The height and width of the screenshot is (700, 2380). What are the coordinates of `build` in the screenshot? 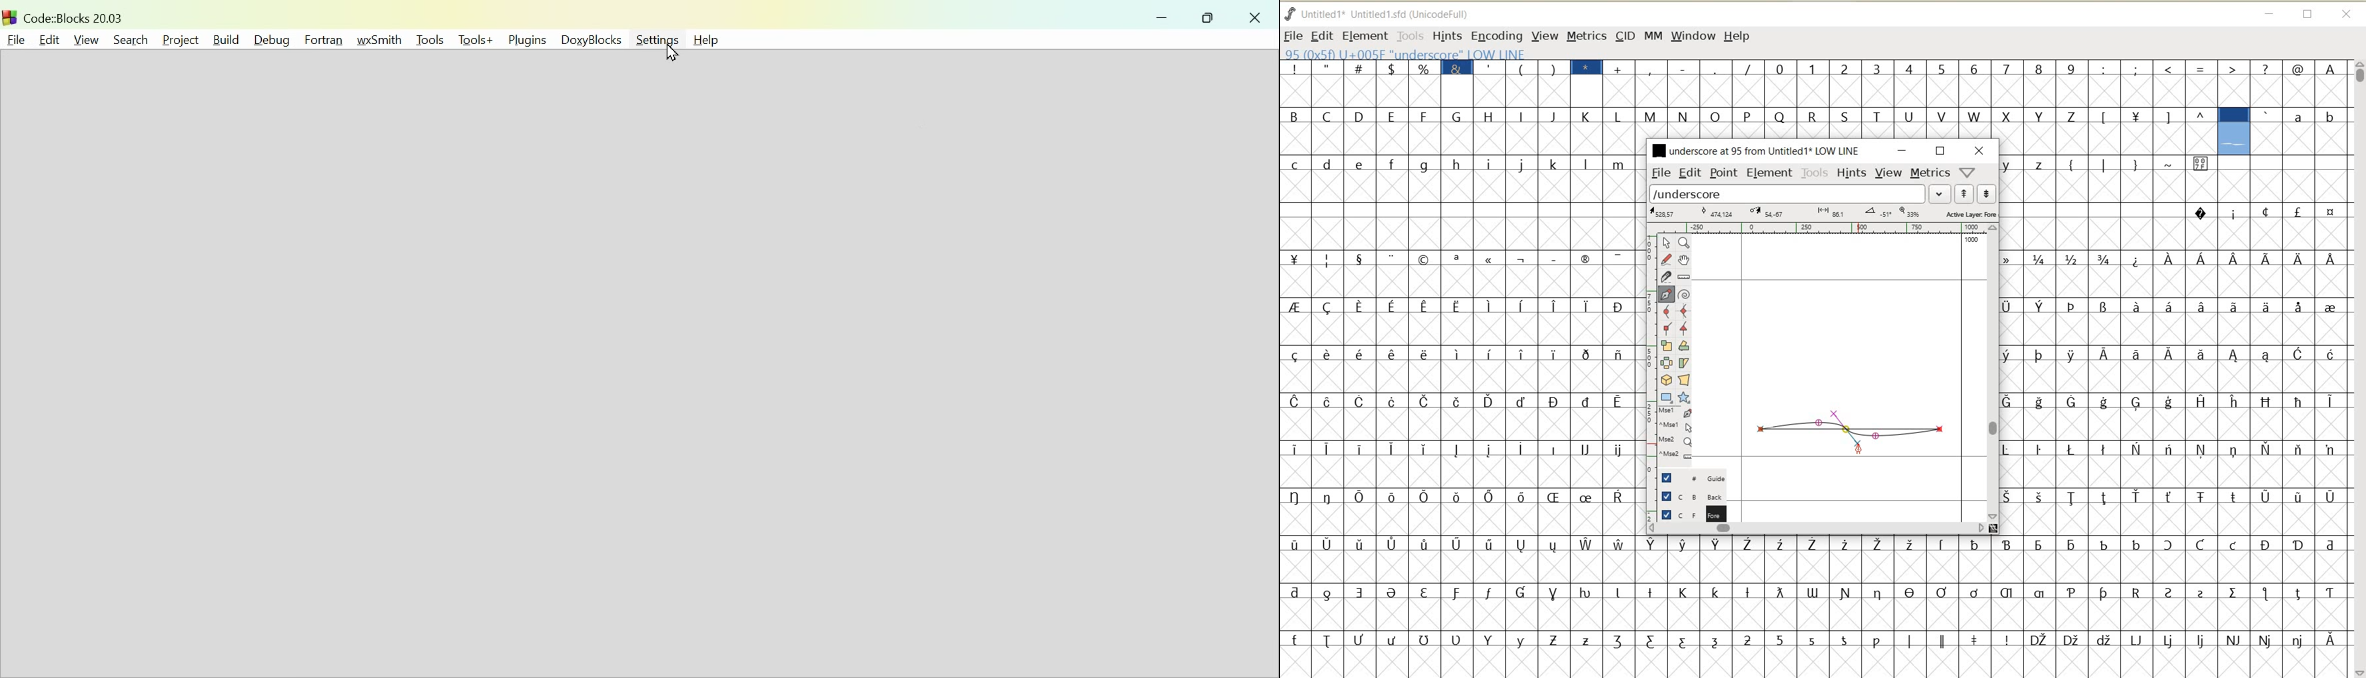 It's located at (224, 39).